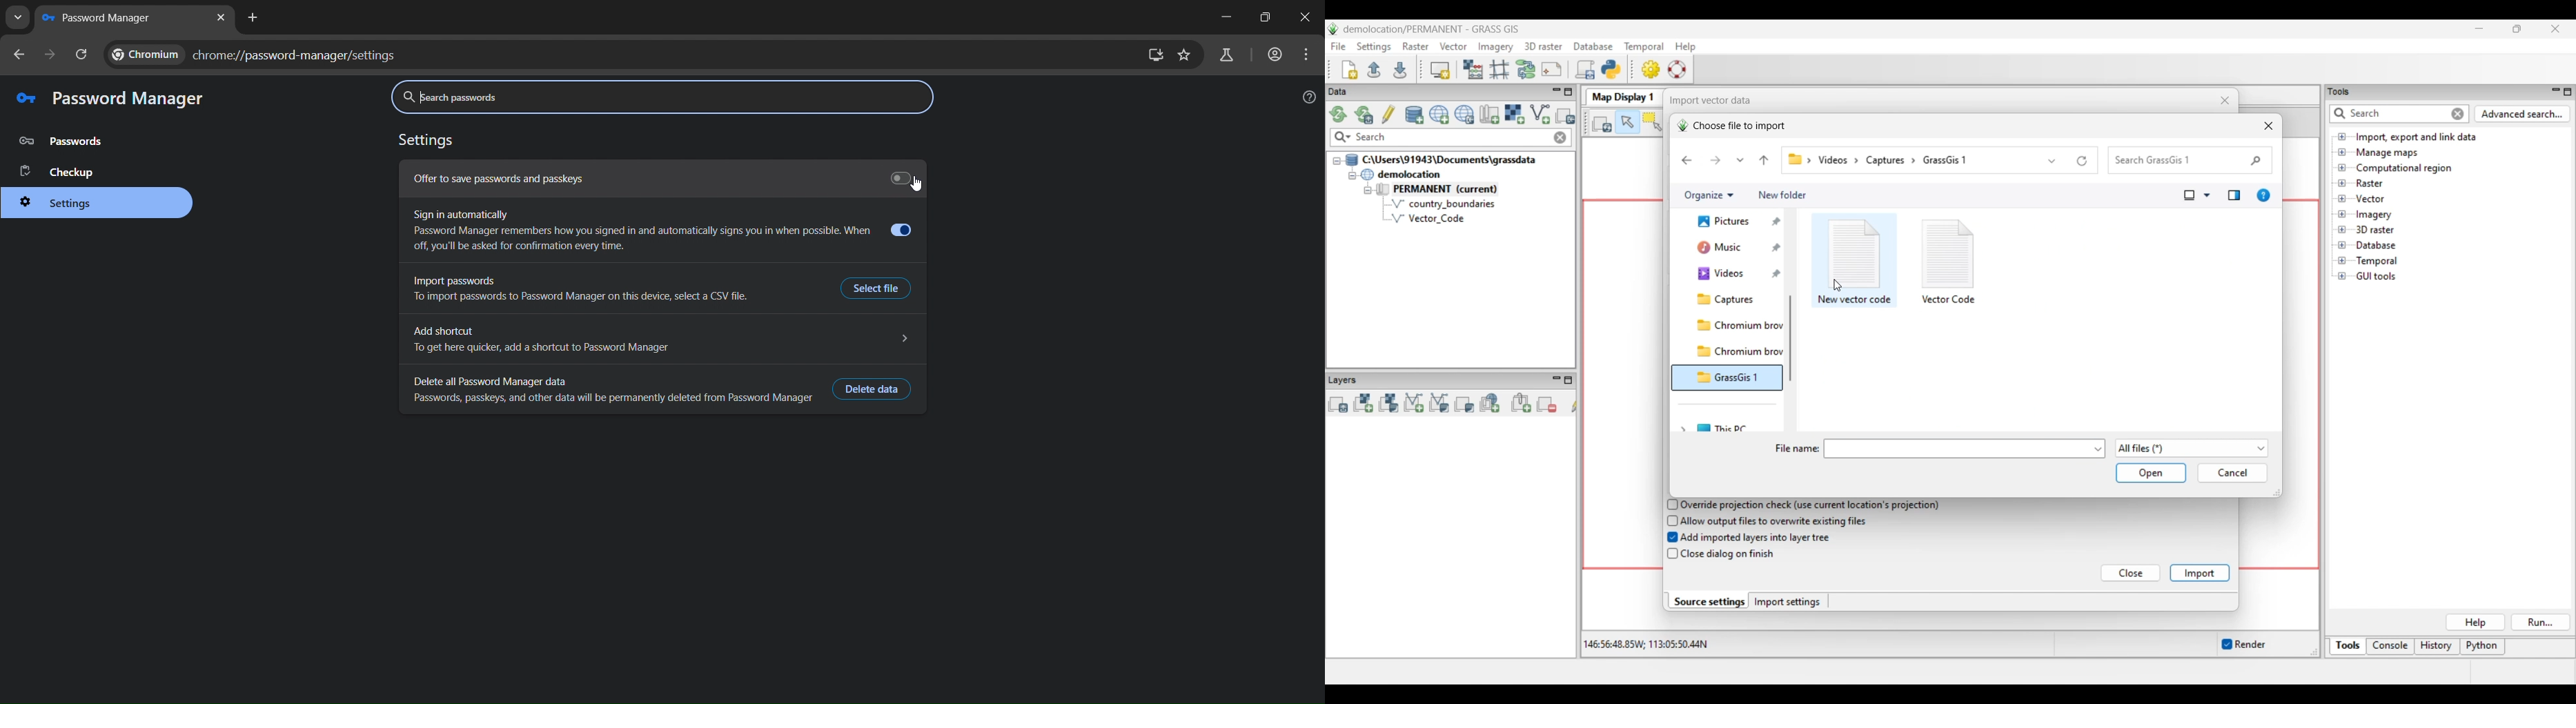  I want to click on chrome://password-manager/settings, so click(296, 56).